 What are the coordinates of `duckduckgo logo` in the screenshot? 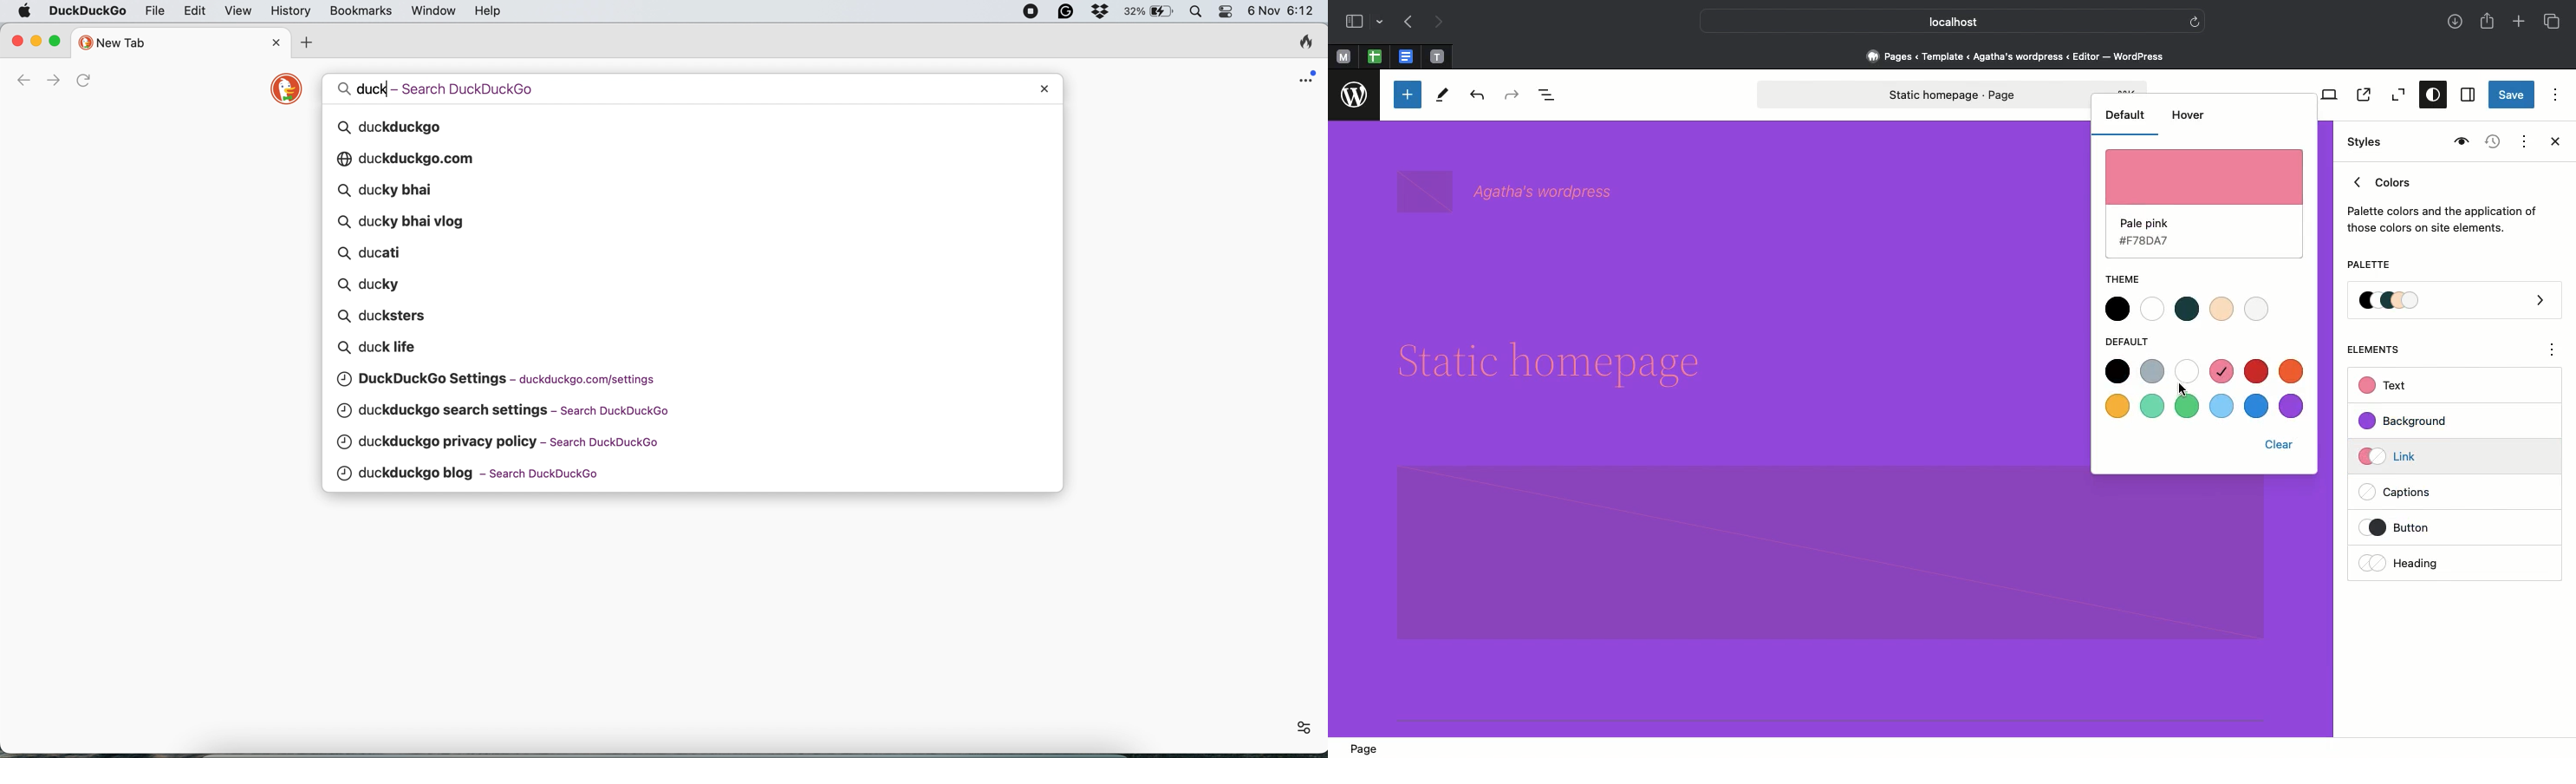 It's located at (283, 91).